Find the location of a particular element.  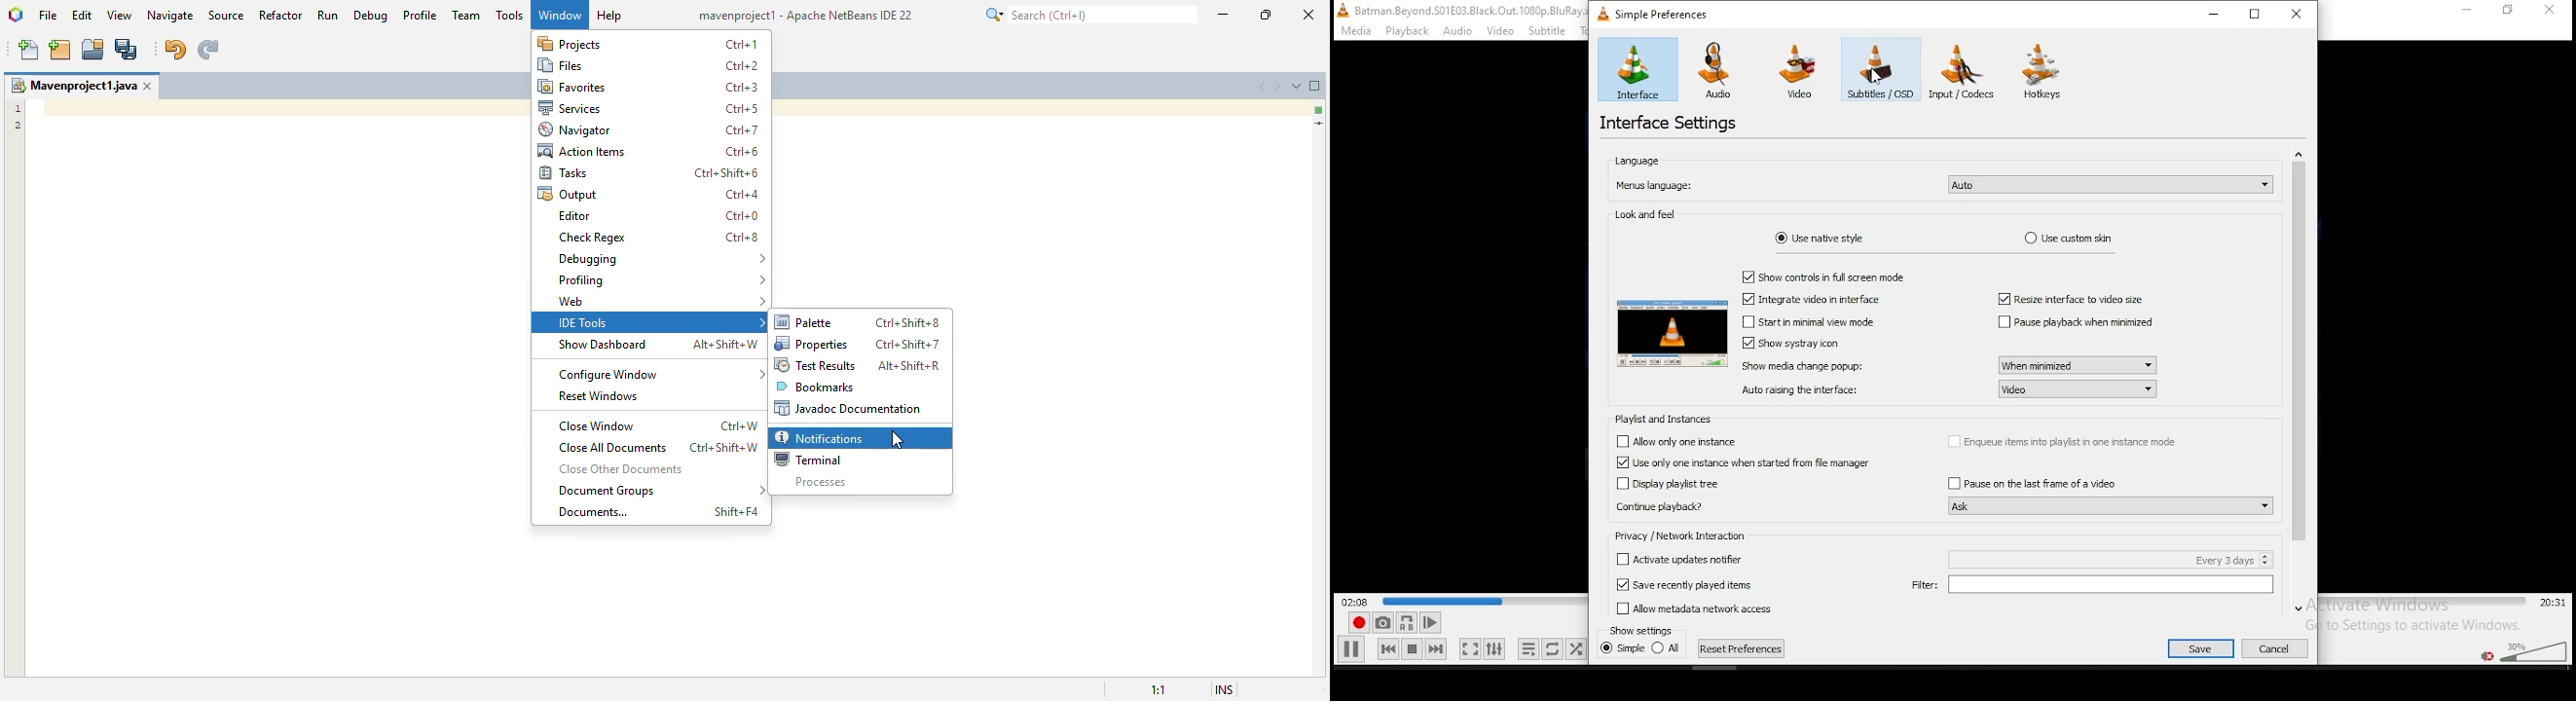

 is located at coordinates (1836, 274).